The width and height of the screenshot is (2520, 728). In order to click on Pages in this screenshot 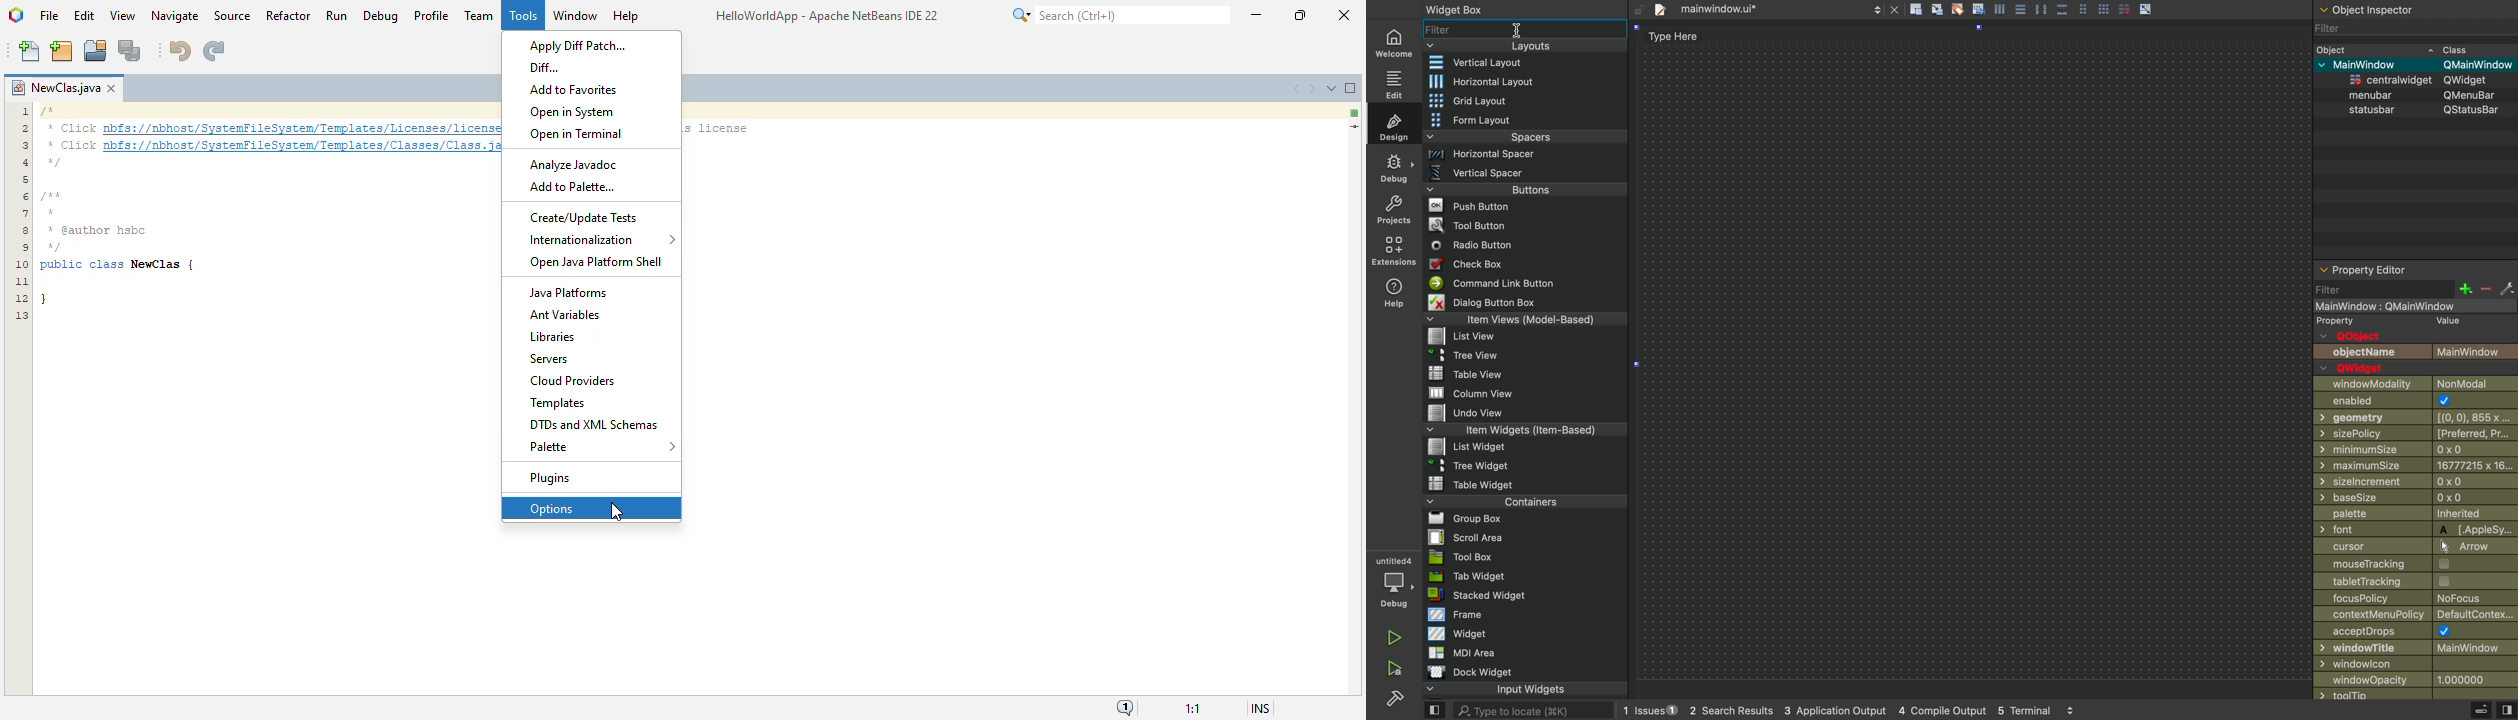, I will do `click(2086, 8)`.